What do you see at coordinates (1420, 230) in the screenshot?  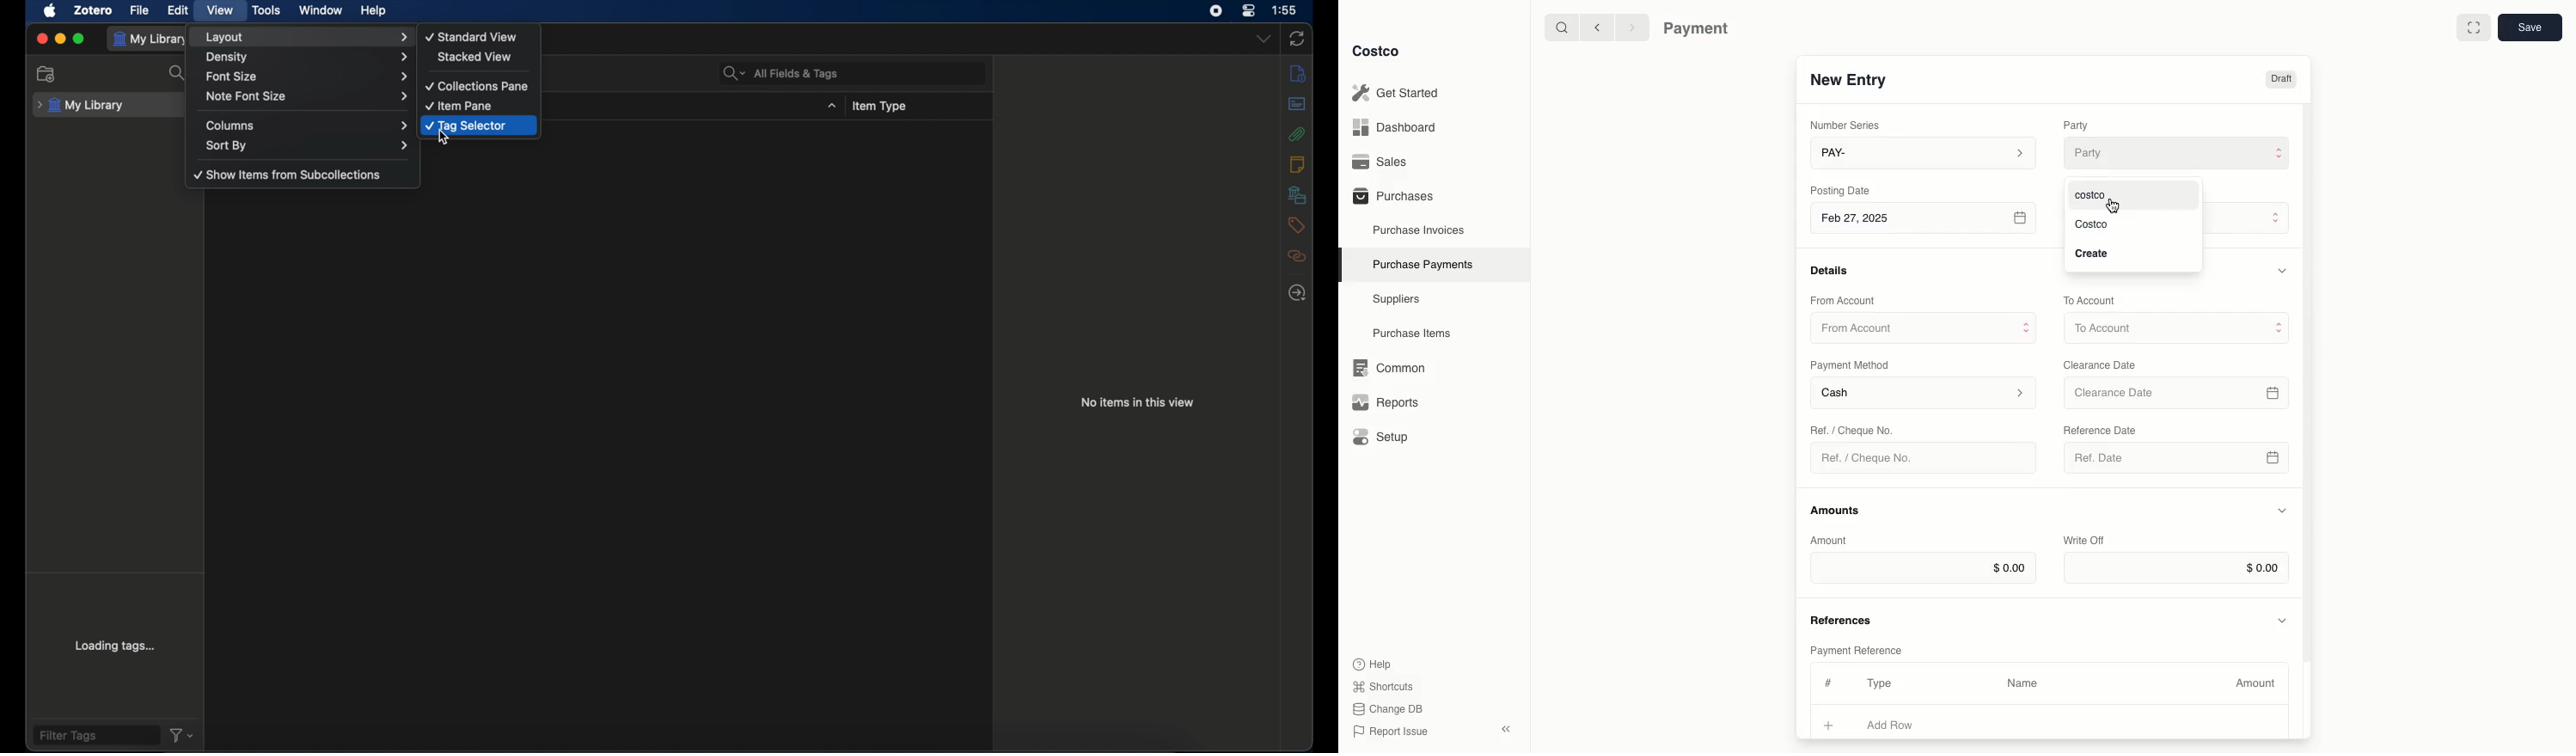 I see `Purchase Invoices` at bounding box center [1420, 230].